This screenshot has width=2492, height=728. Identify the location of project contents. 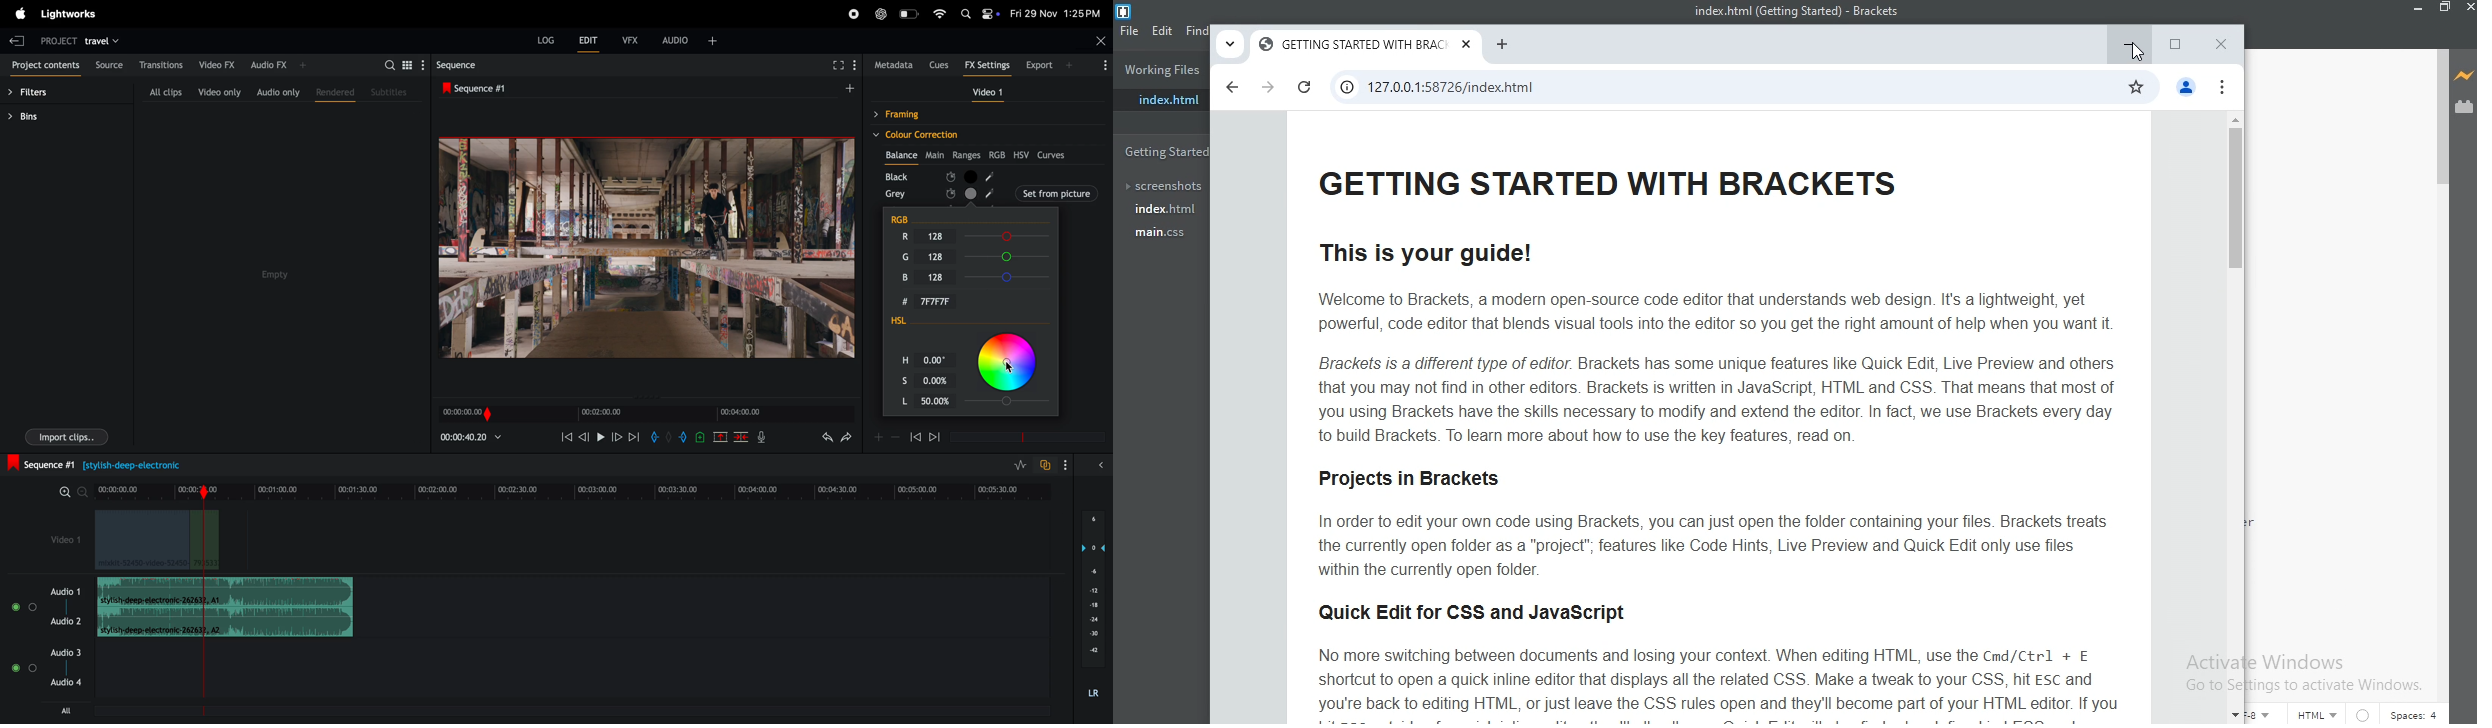
(45, 66).